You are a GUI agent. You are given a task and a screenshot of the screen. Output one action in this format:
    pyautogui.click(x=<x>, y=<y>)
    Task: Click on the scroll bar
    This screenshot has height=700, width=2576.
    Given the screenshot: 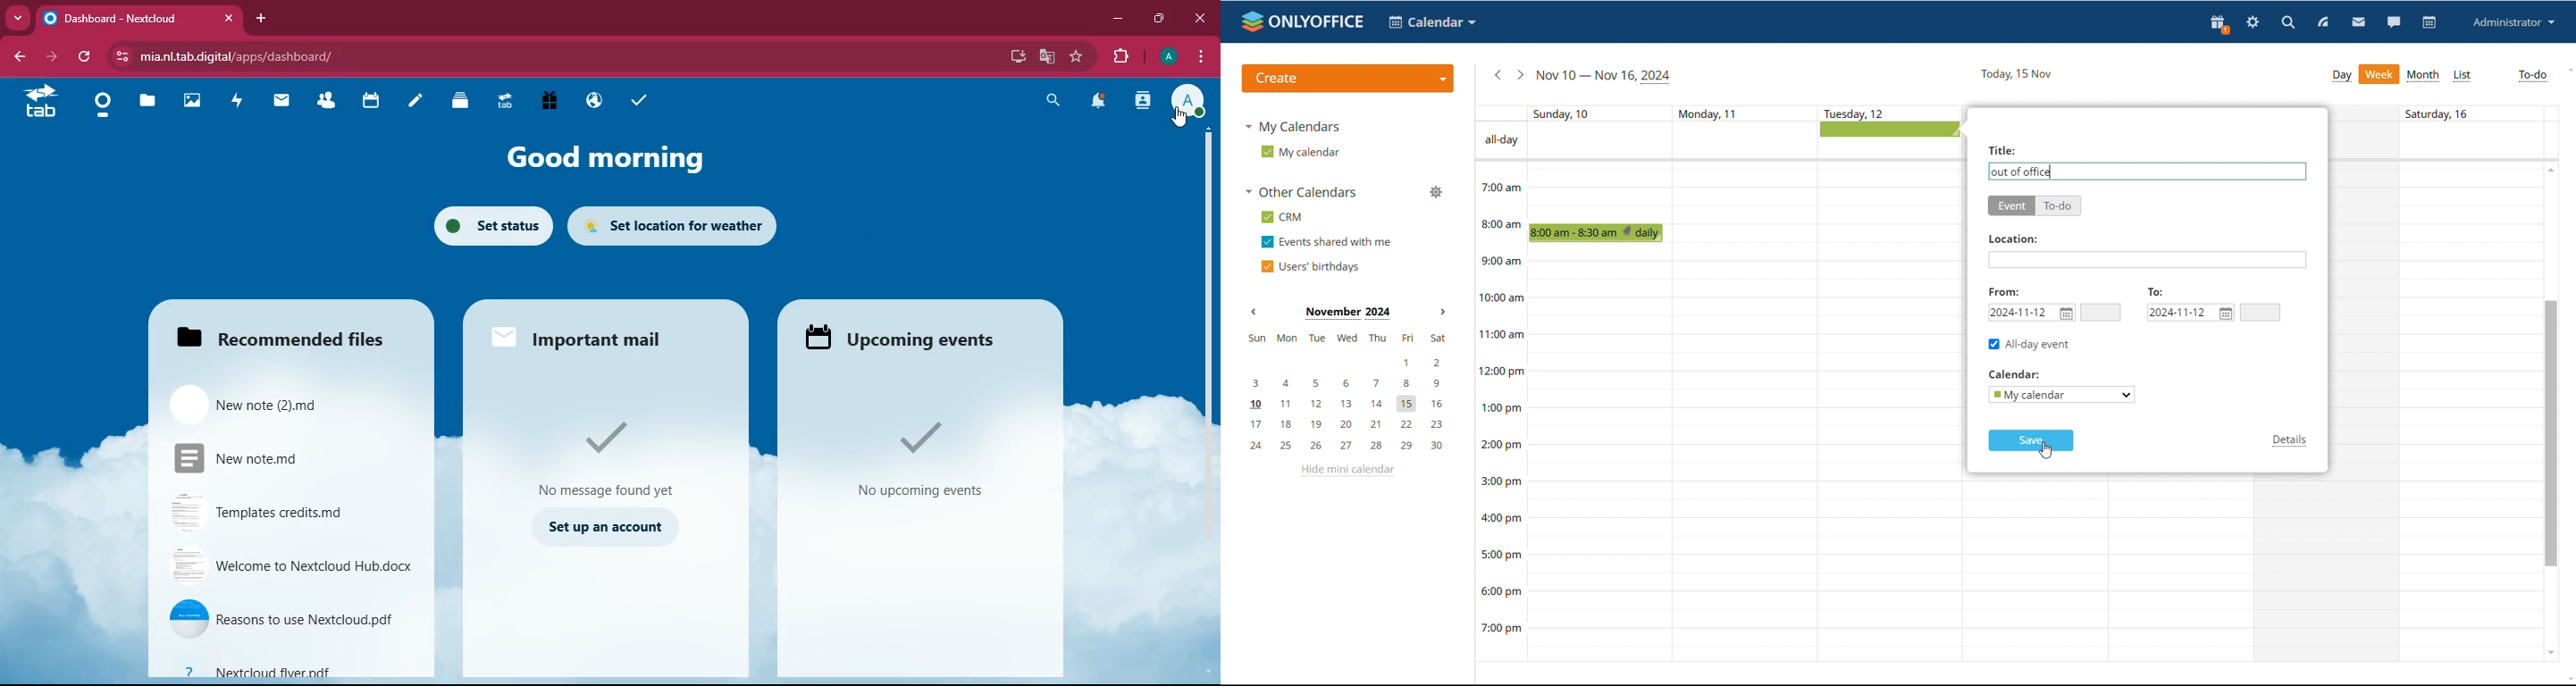 What is the action you would take?
    pyautogui.click(x=1205, y=289)
    